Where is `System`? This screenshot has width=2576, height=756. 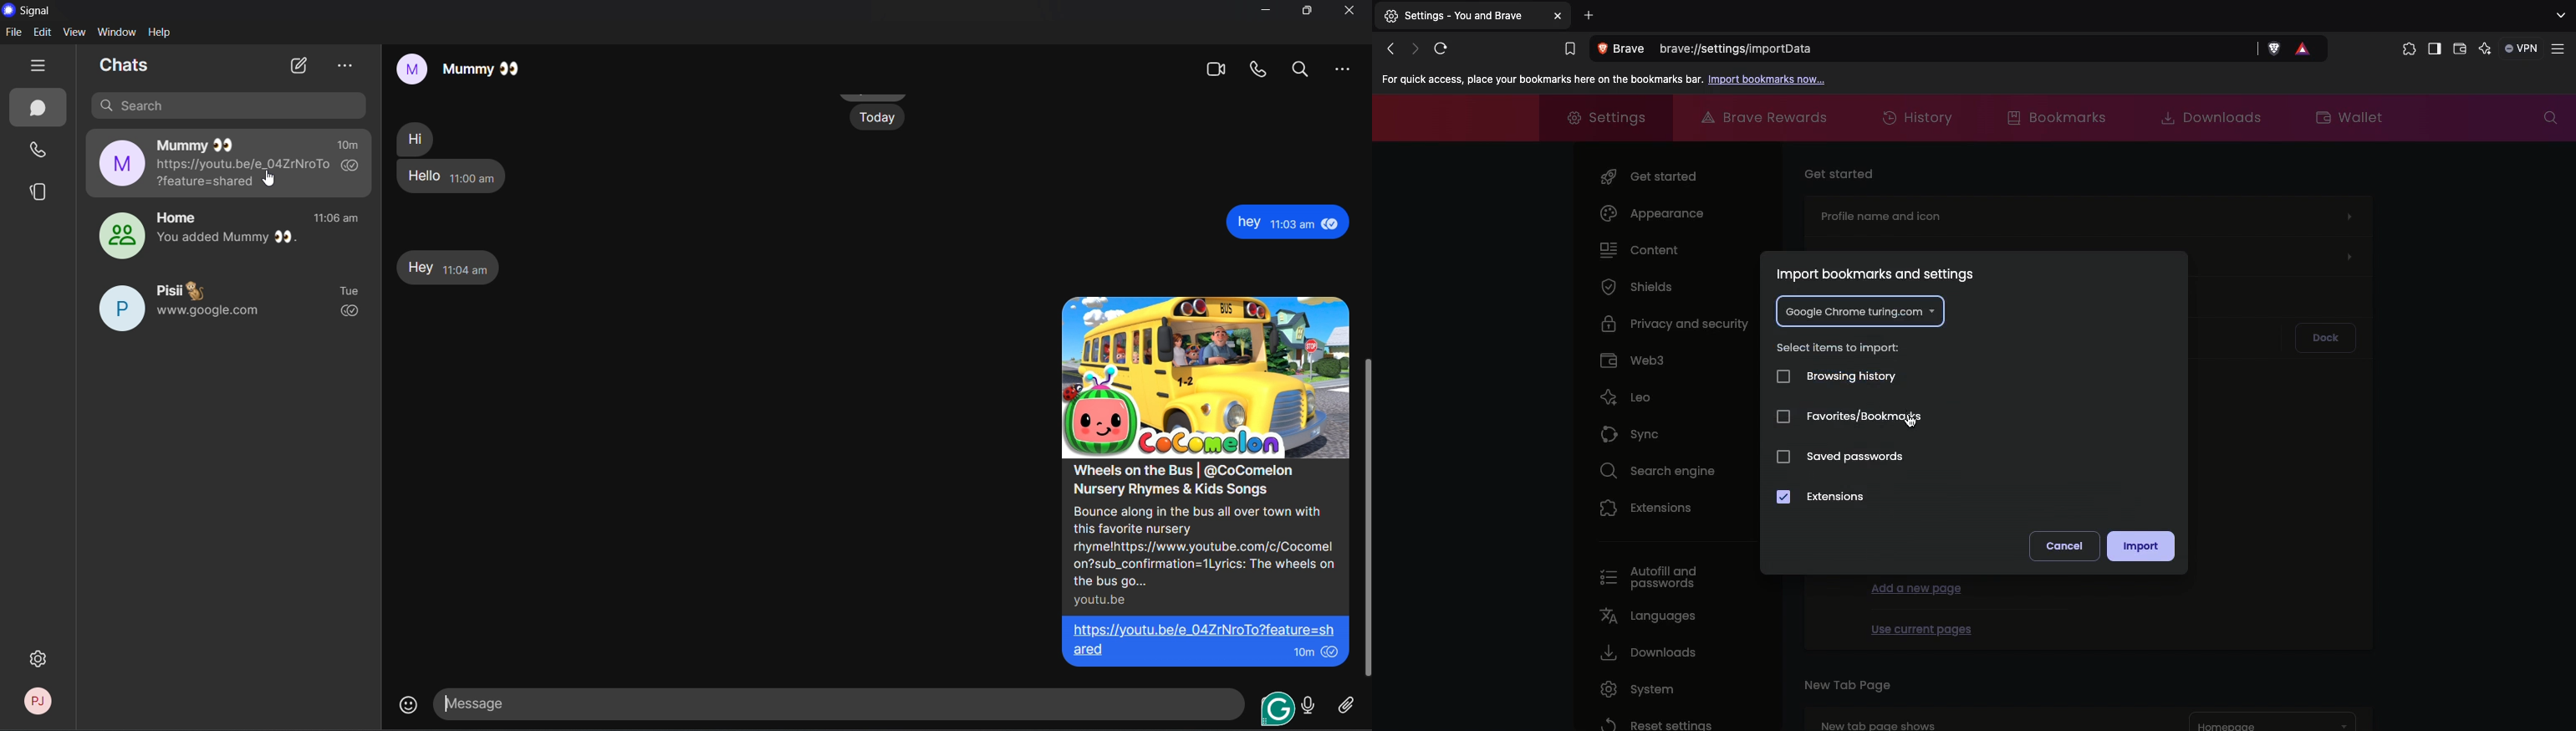
System is located at coordinates (1633, 689).